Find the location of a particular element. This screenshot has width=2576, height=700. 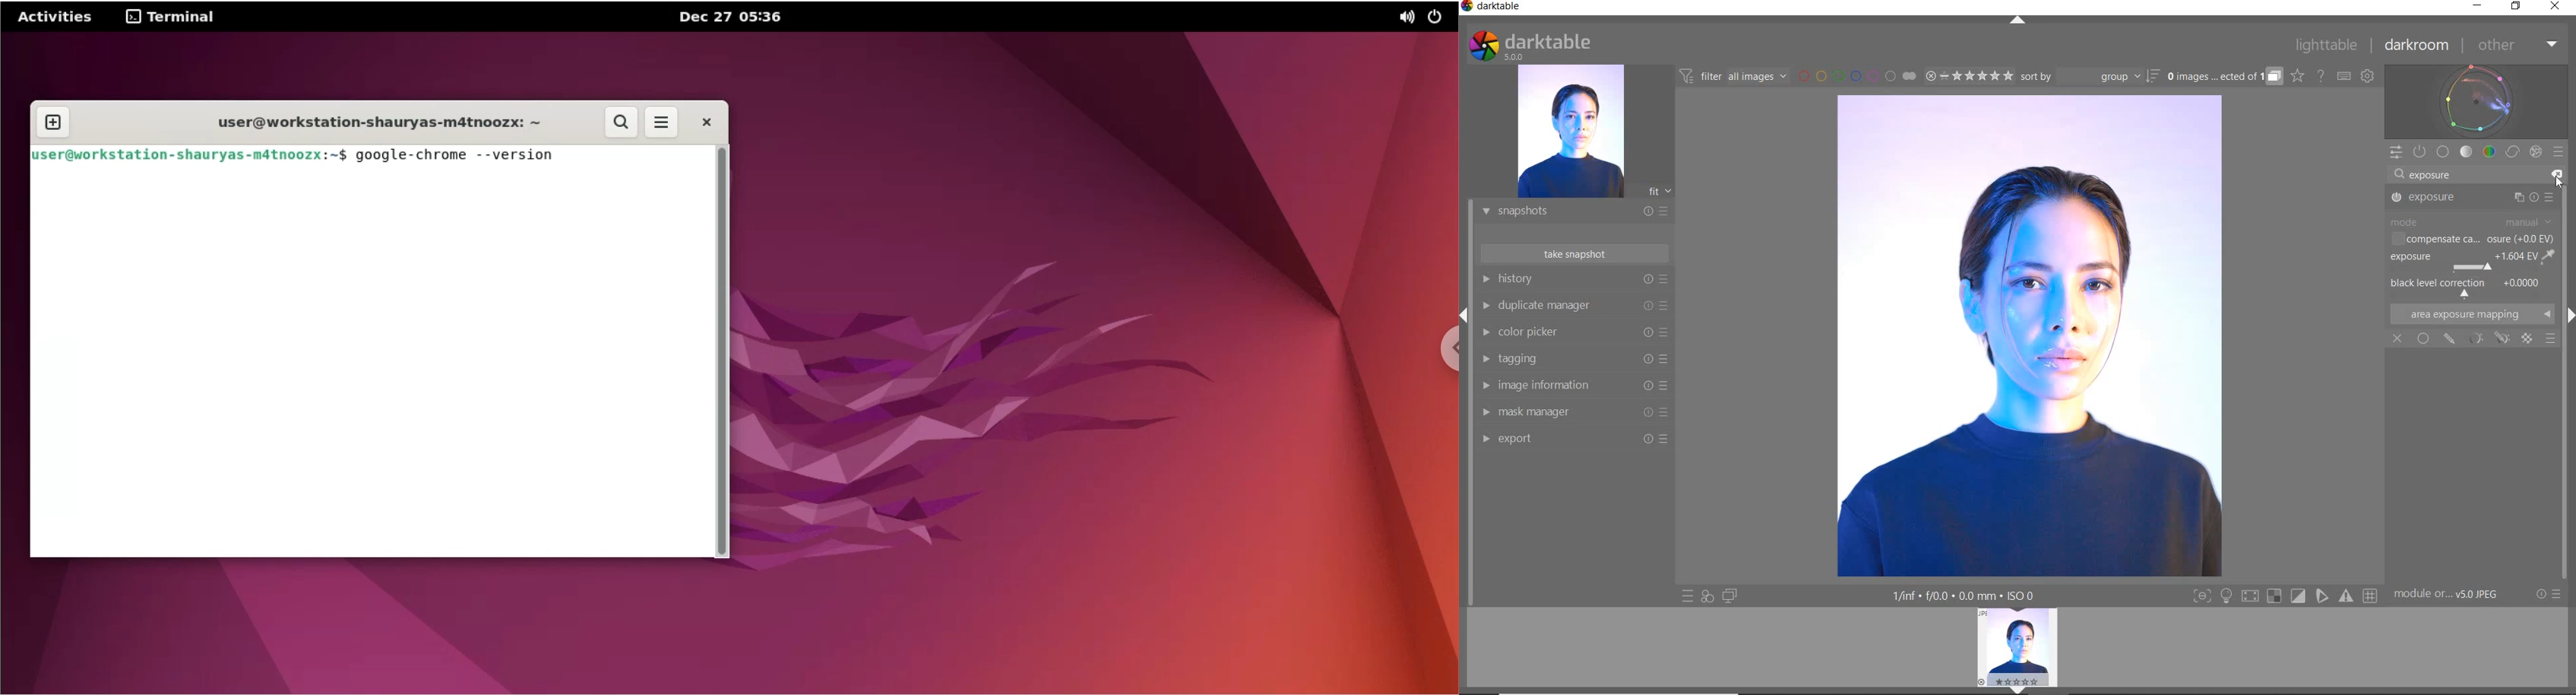

Expand/Collapse is located at coordinates (1466, 316).